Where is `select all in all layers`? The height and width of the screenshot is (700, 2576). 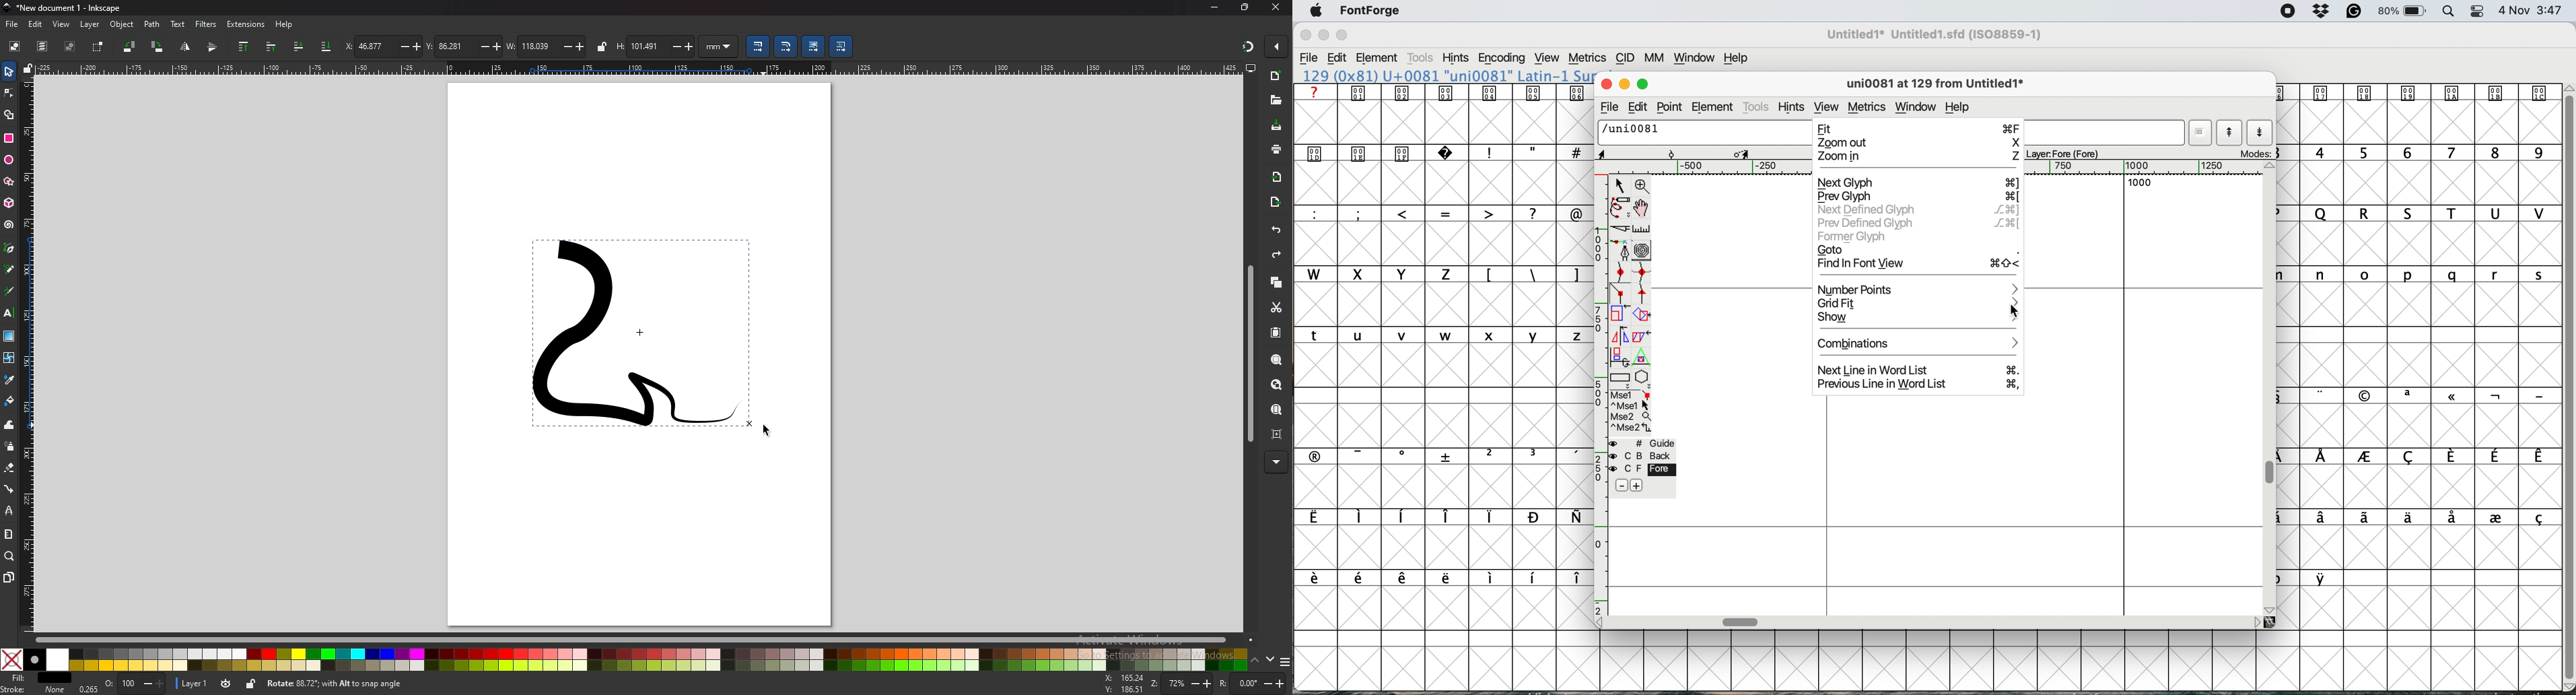
select all in all layers is located at coordinates (42, 46).